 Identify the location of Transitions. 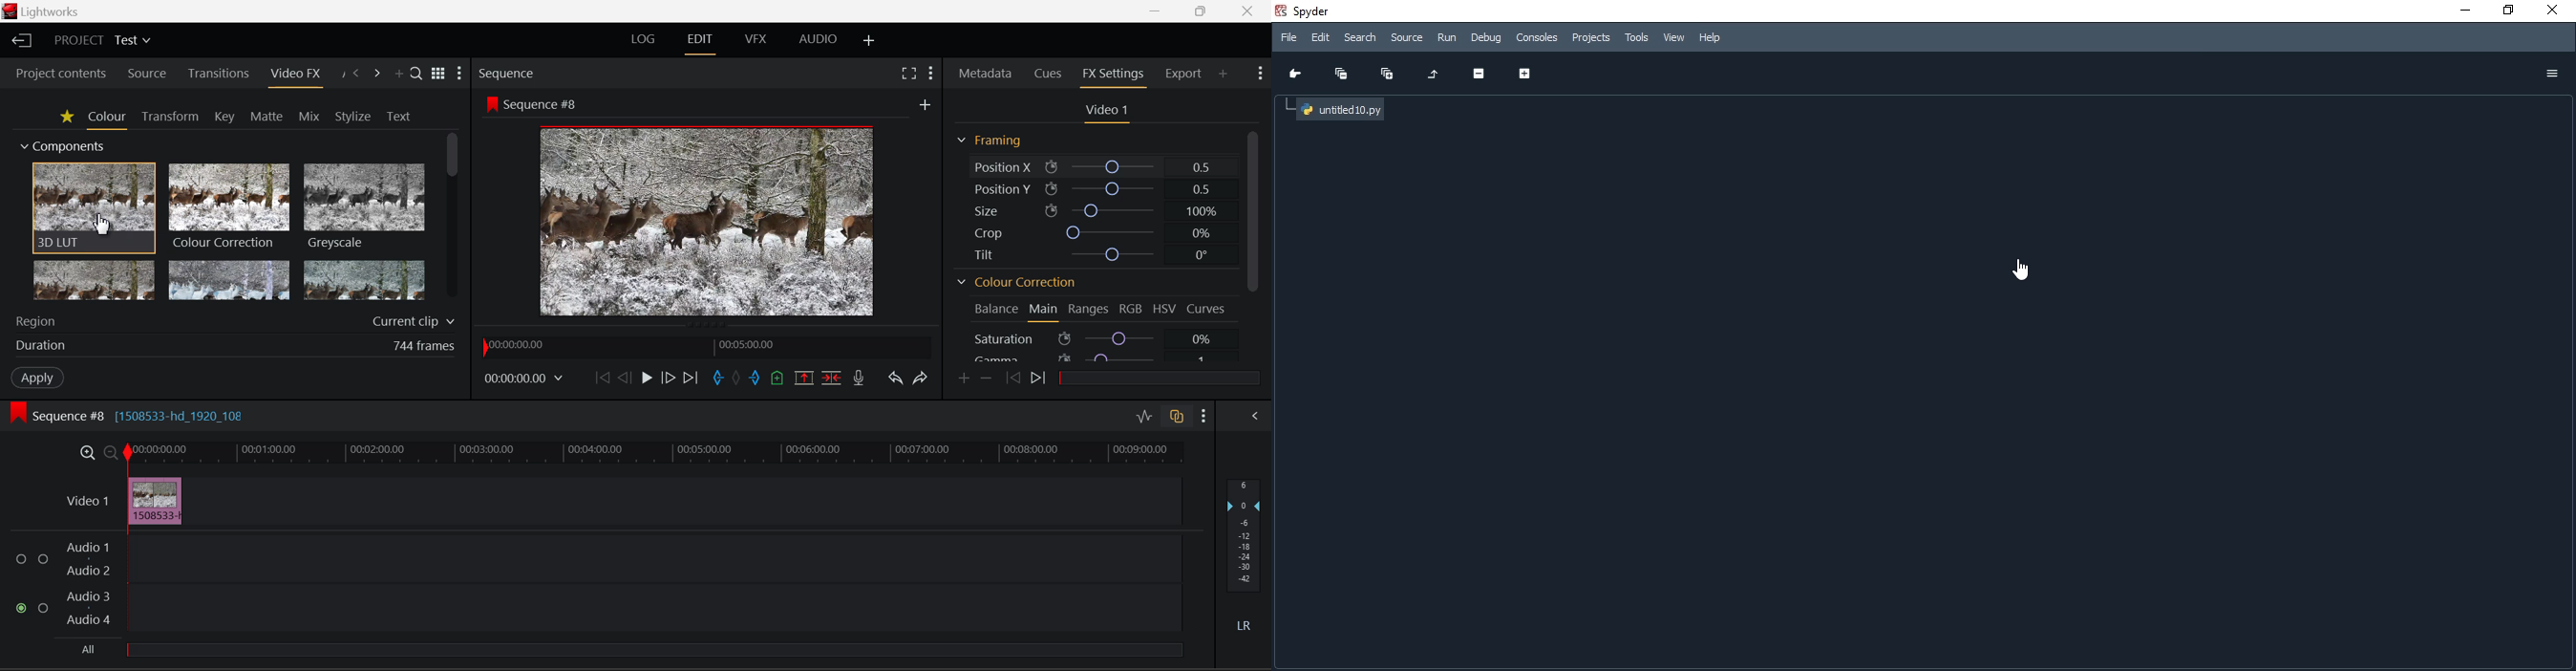
(220, 74).